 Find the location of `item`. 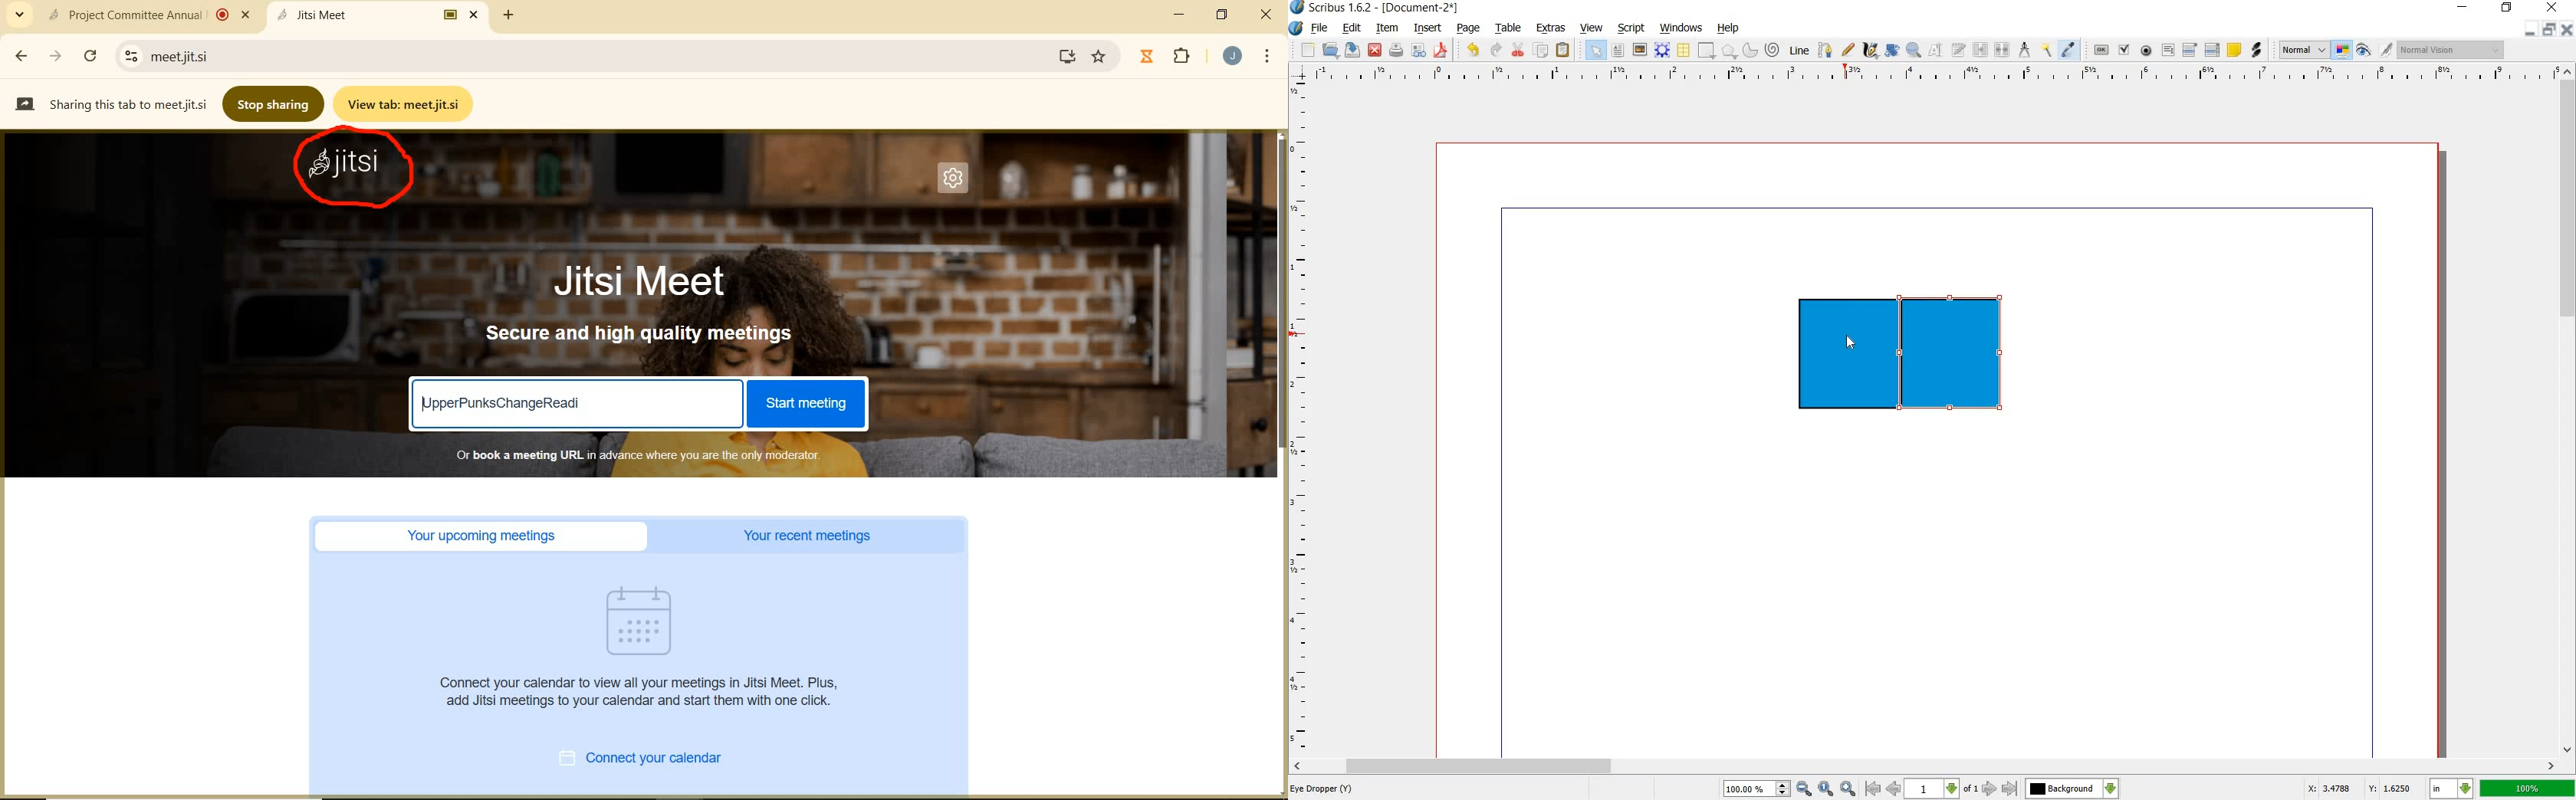

item is located at coordinates (1388, 28).